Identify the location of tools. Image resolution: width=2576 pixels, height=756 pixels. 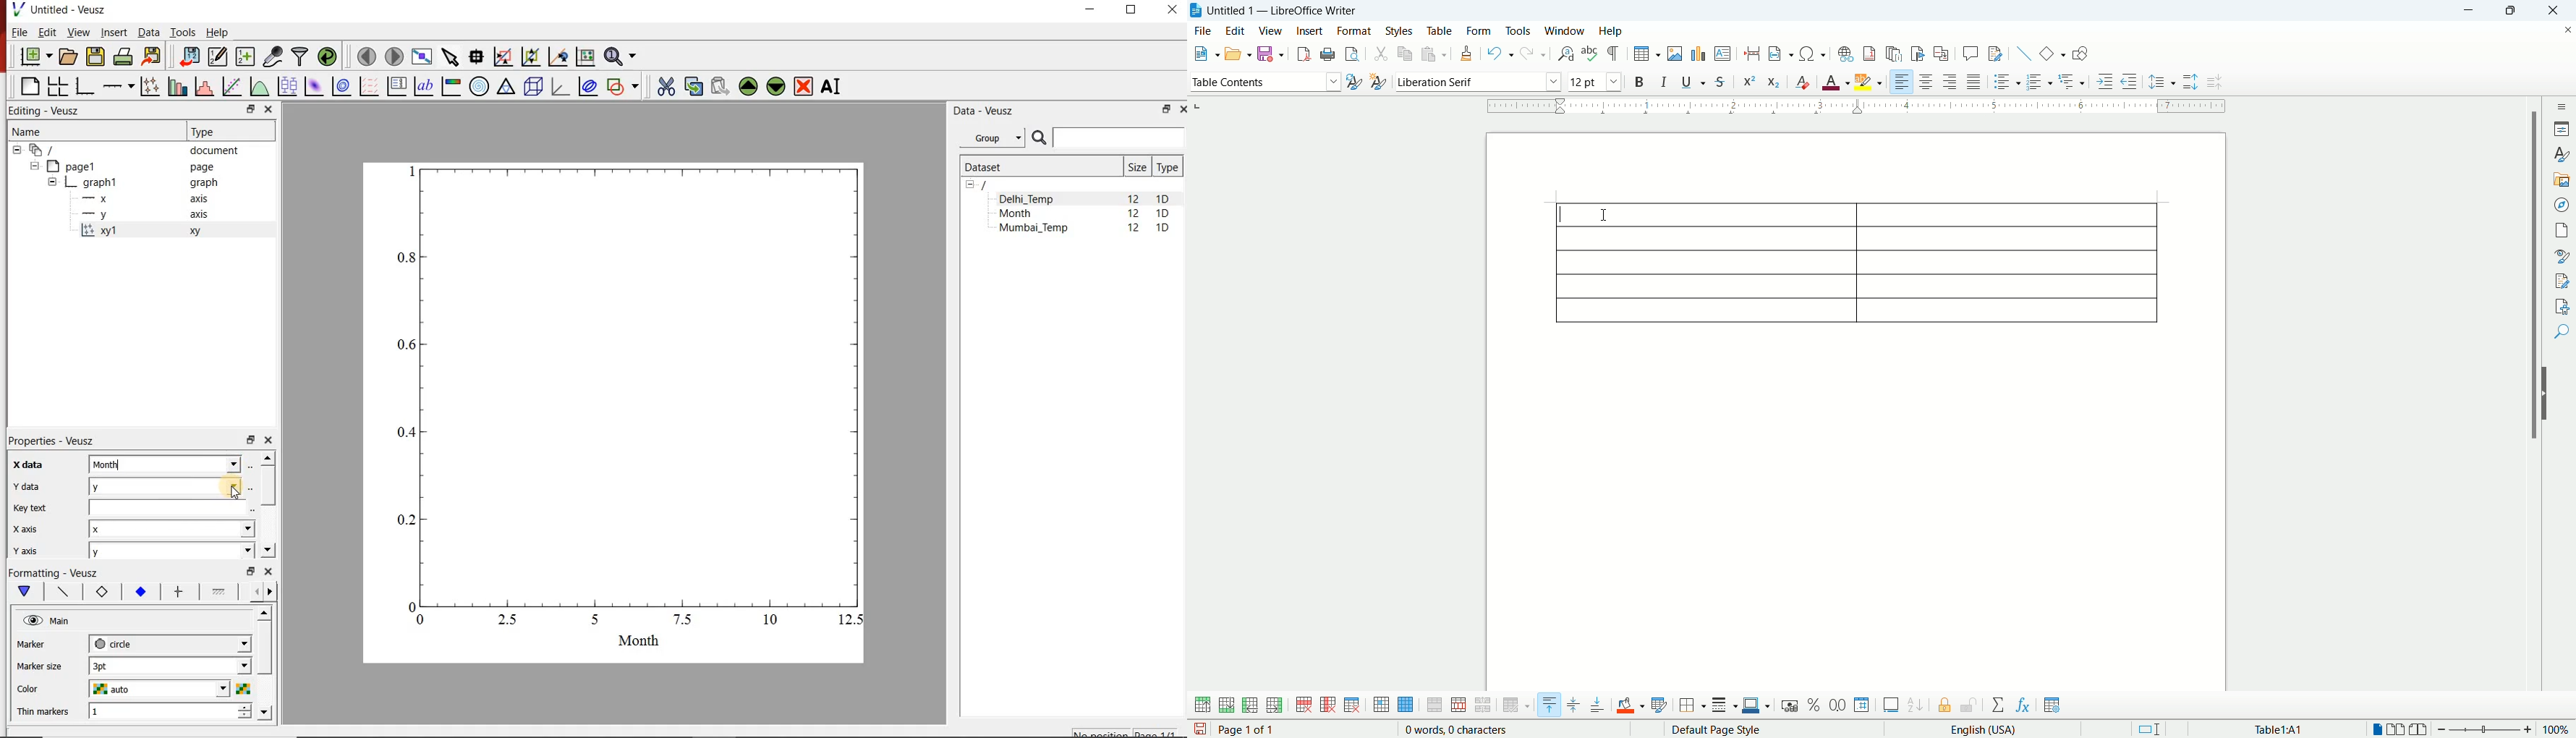
(1520, 30).